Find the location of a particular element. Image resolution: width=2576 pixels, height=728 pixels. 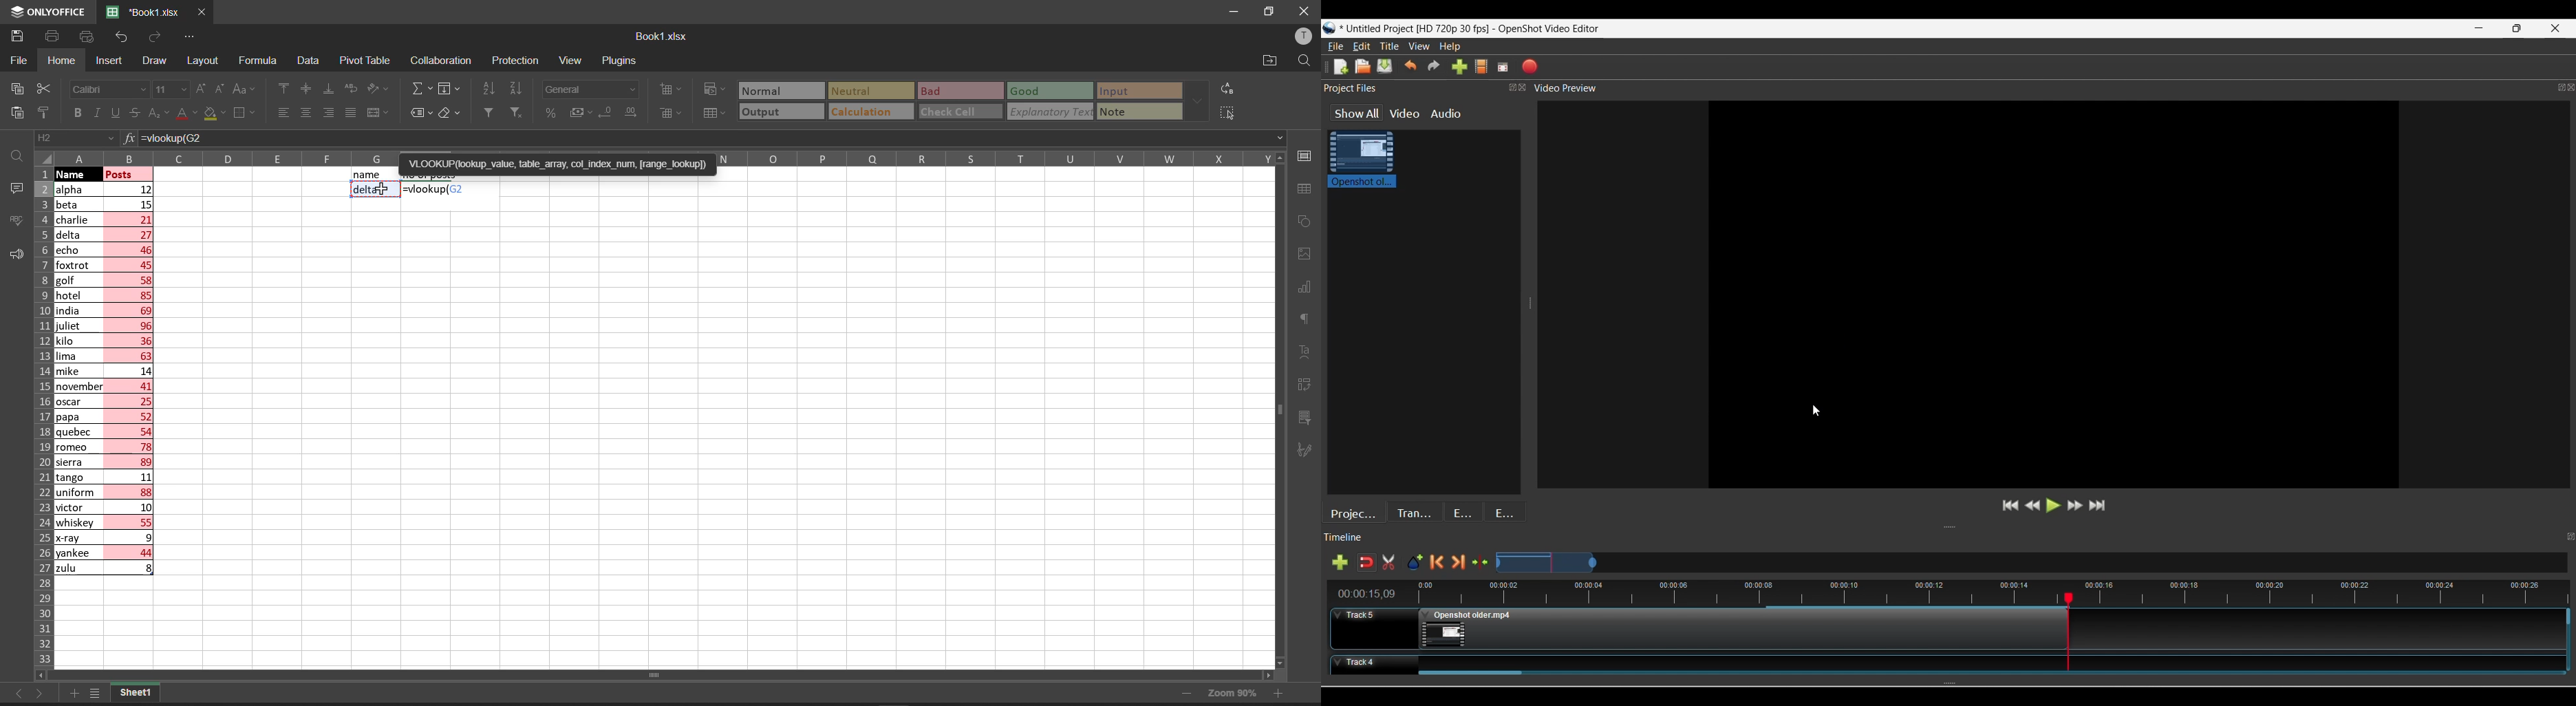

protection is located at coordinates (519, 60).